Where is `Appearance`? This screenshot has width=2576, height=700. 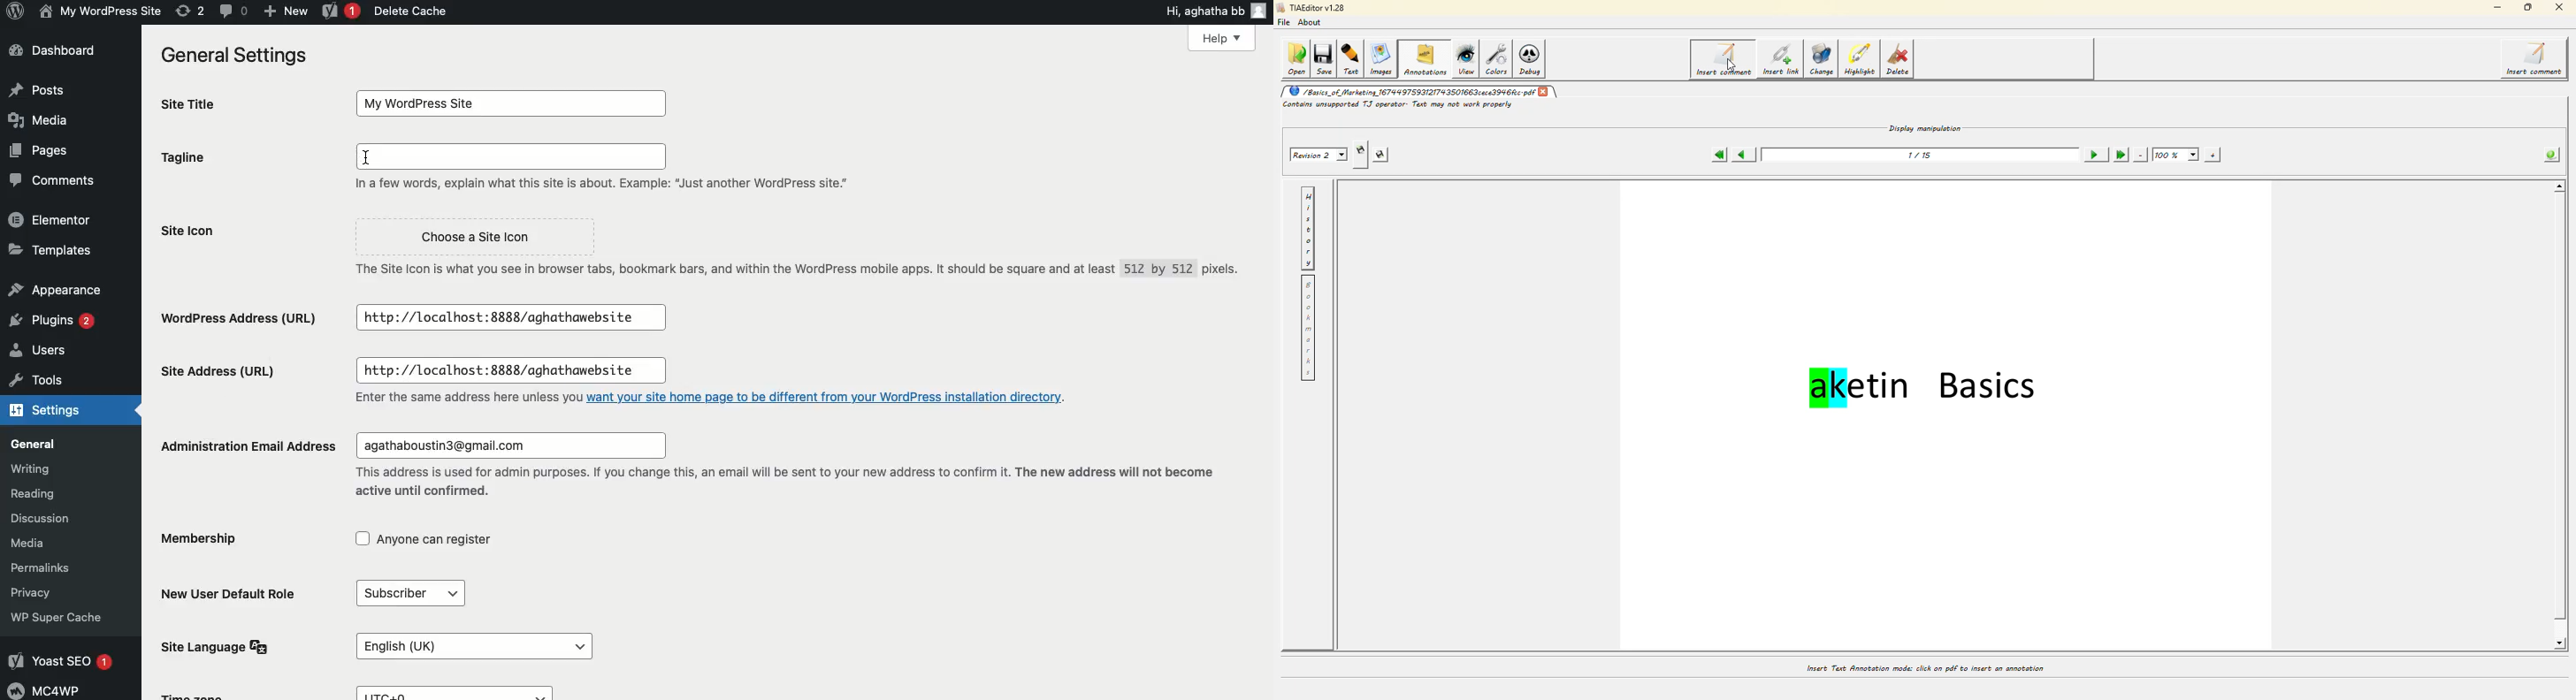 Appearance is located at coordinates (55, 286).